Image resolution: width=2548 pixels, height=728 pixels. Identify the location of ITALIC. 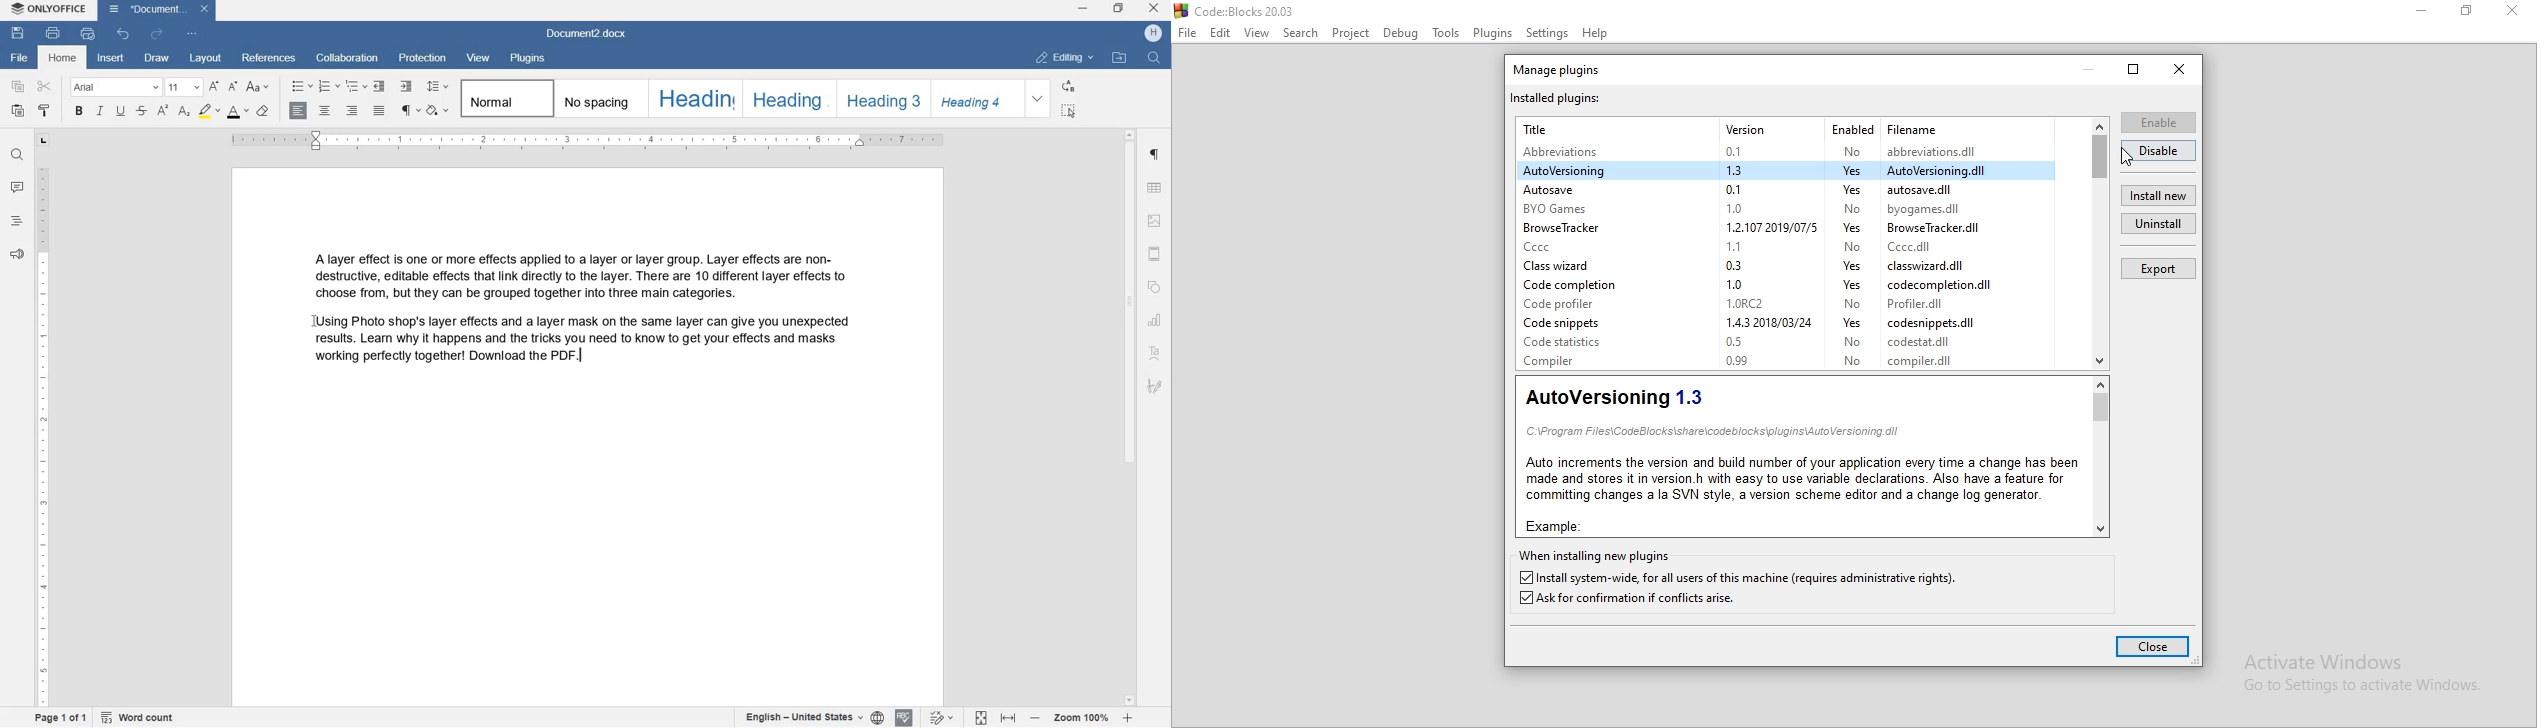
(99, 112).